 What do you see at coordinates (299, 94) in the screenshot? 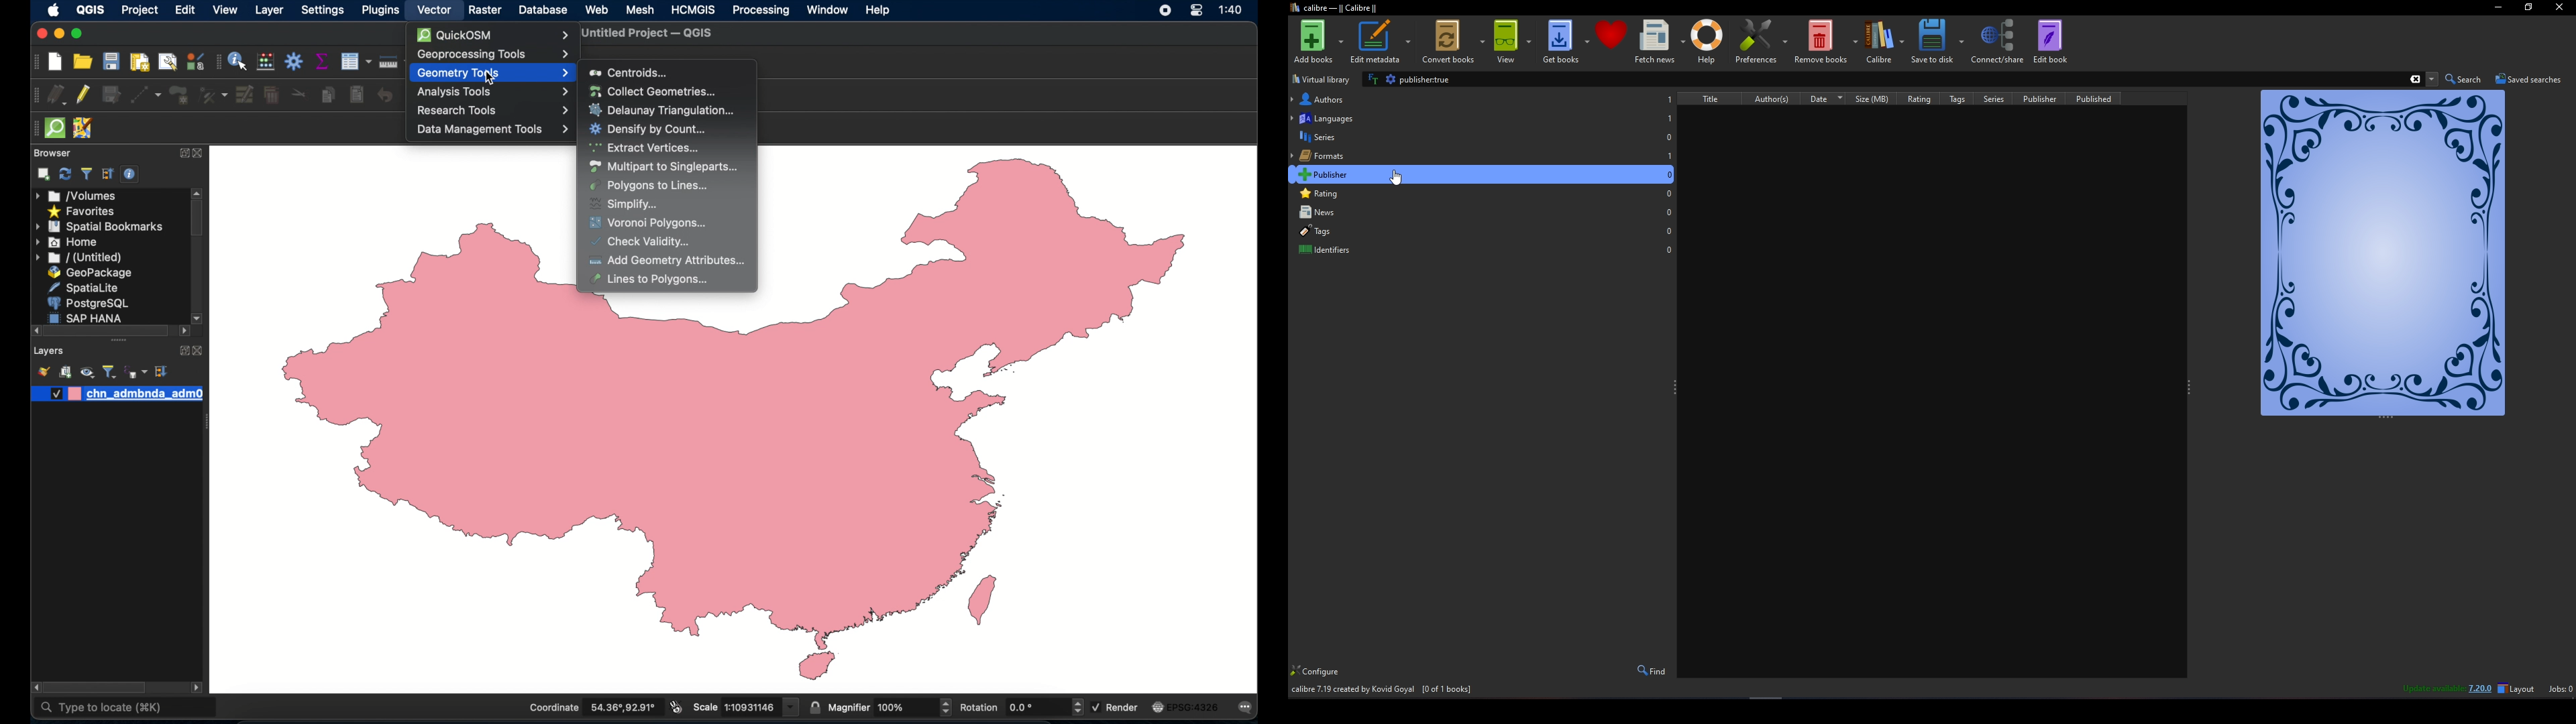
I see `cut features` at bounding box center [299, 94].